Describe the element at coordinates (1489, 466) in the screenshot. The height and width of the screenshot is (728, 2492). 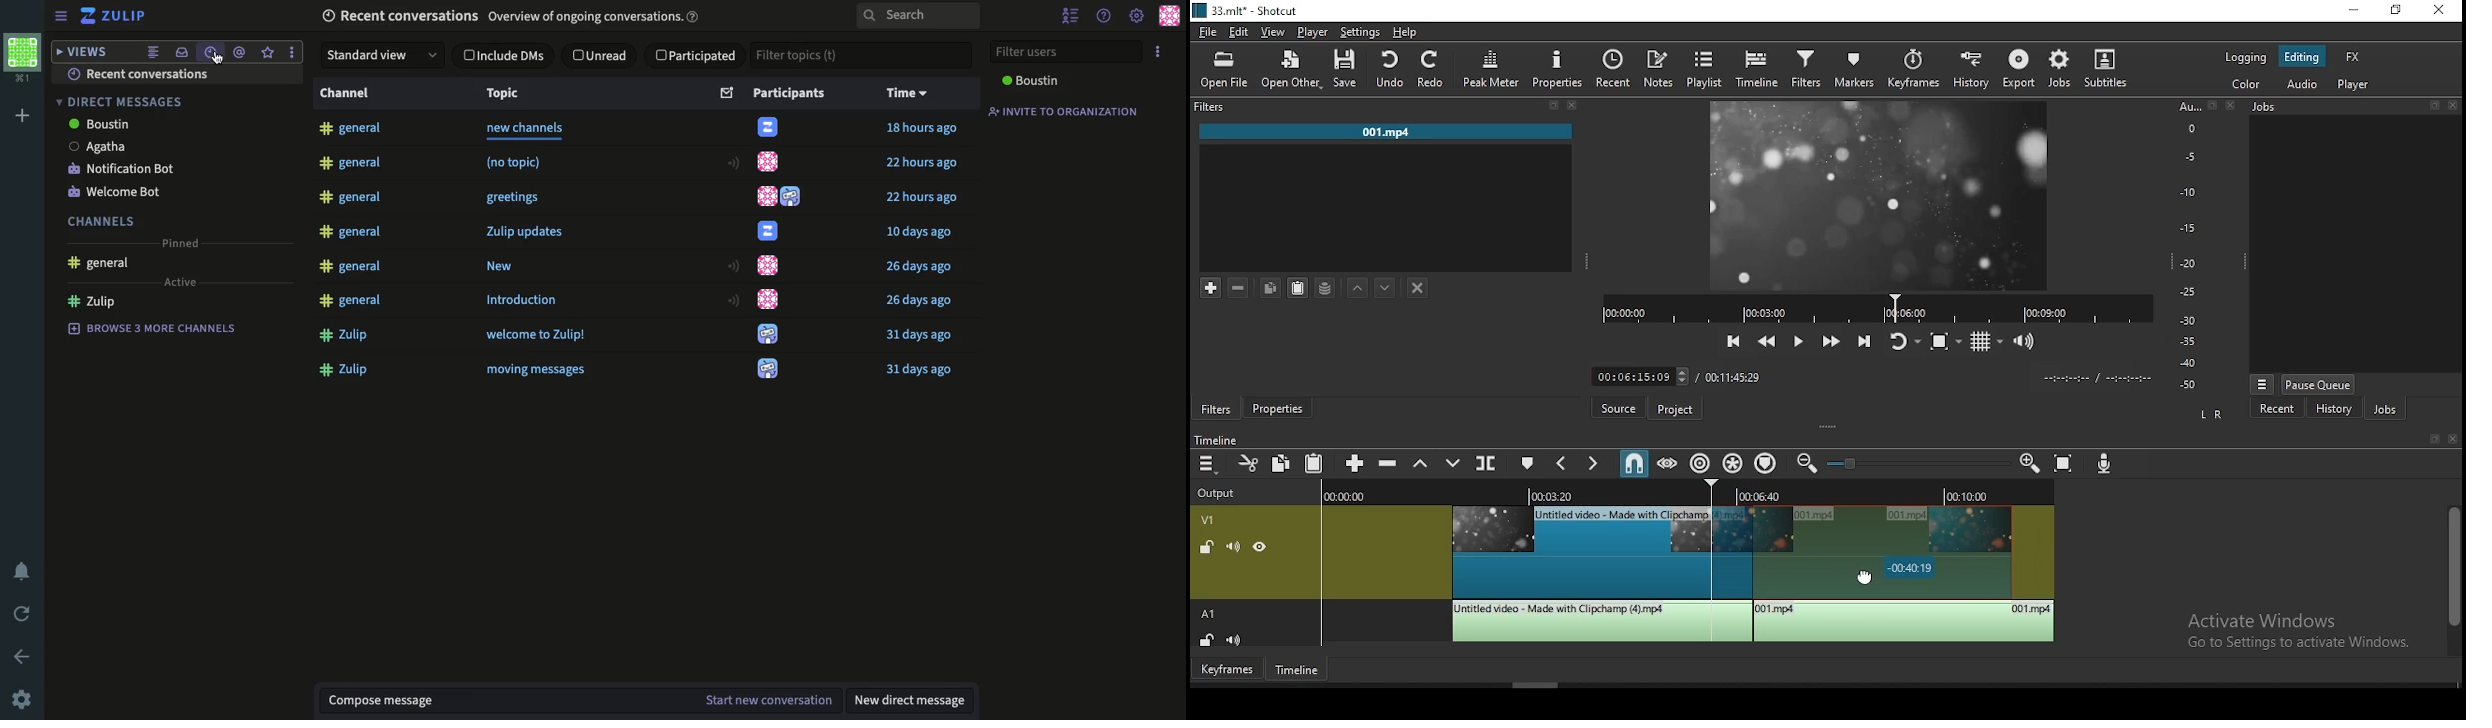
I see `split at playhead` at that location.